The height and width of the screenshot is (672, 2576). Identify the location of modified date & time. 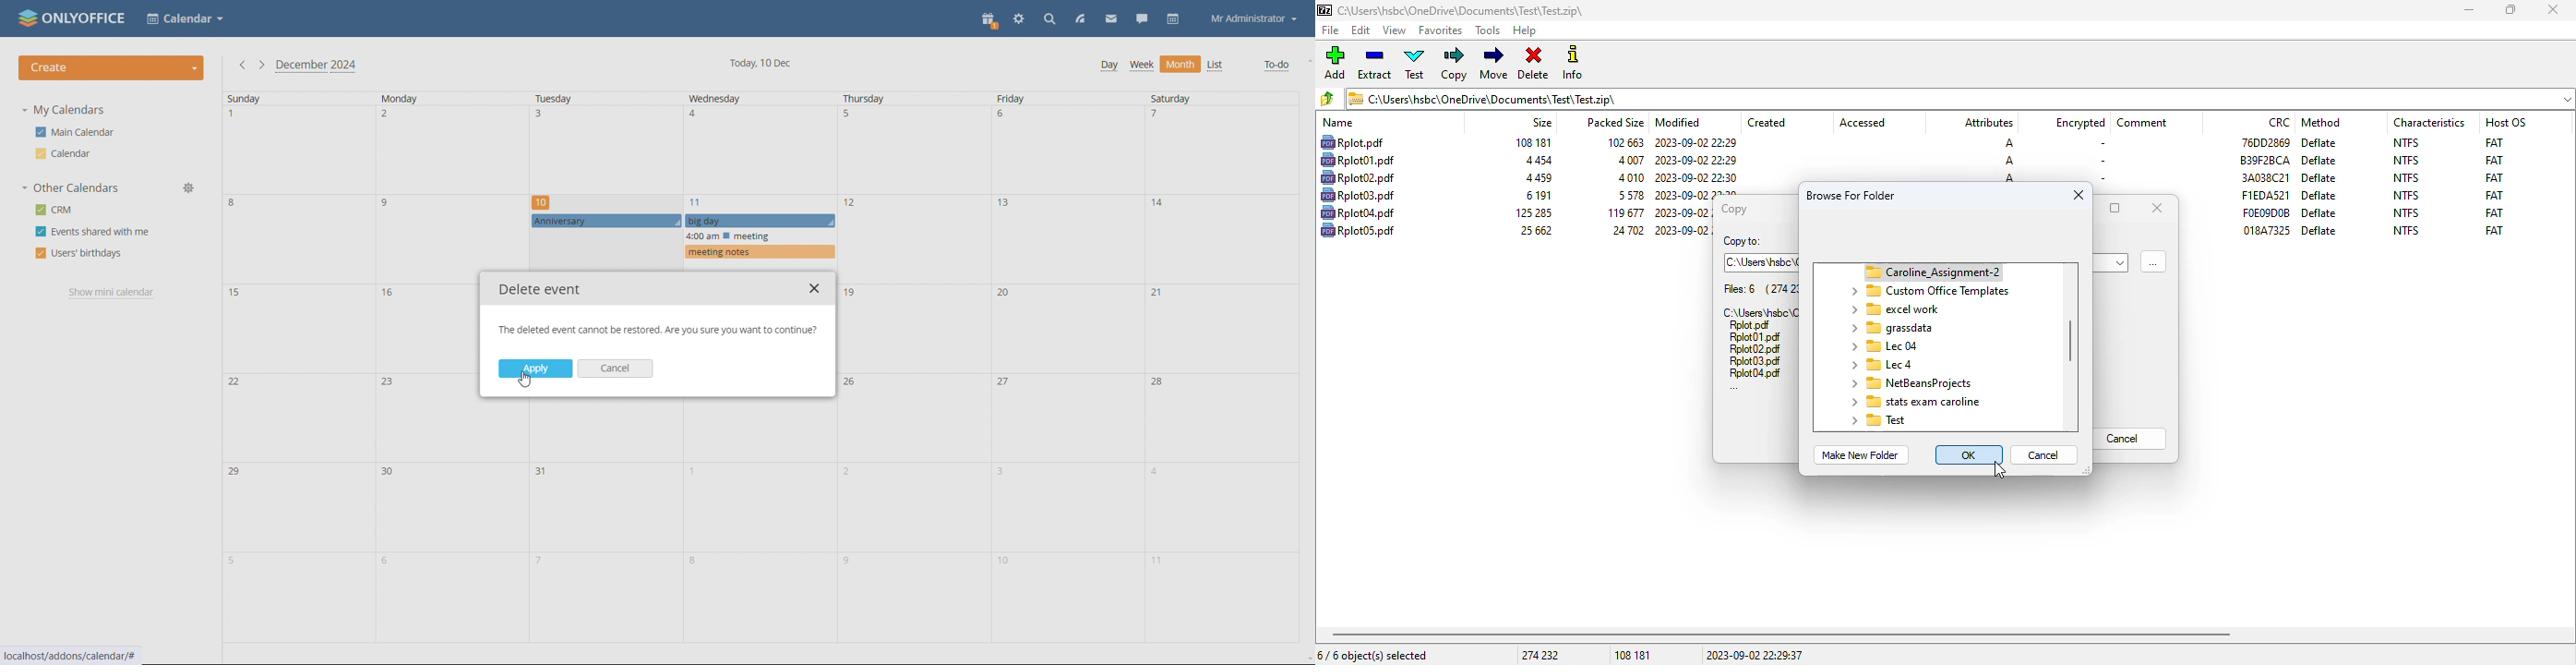
(1696, 177).